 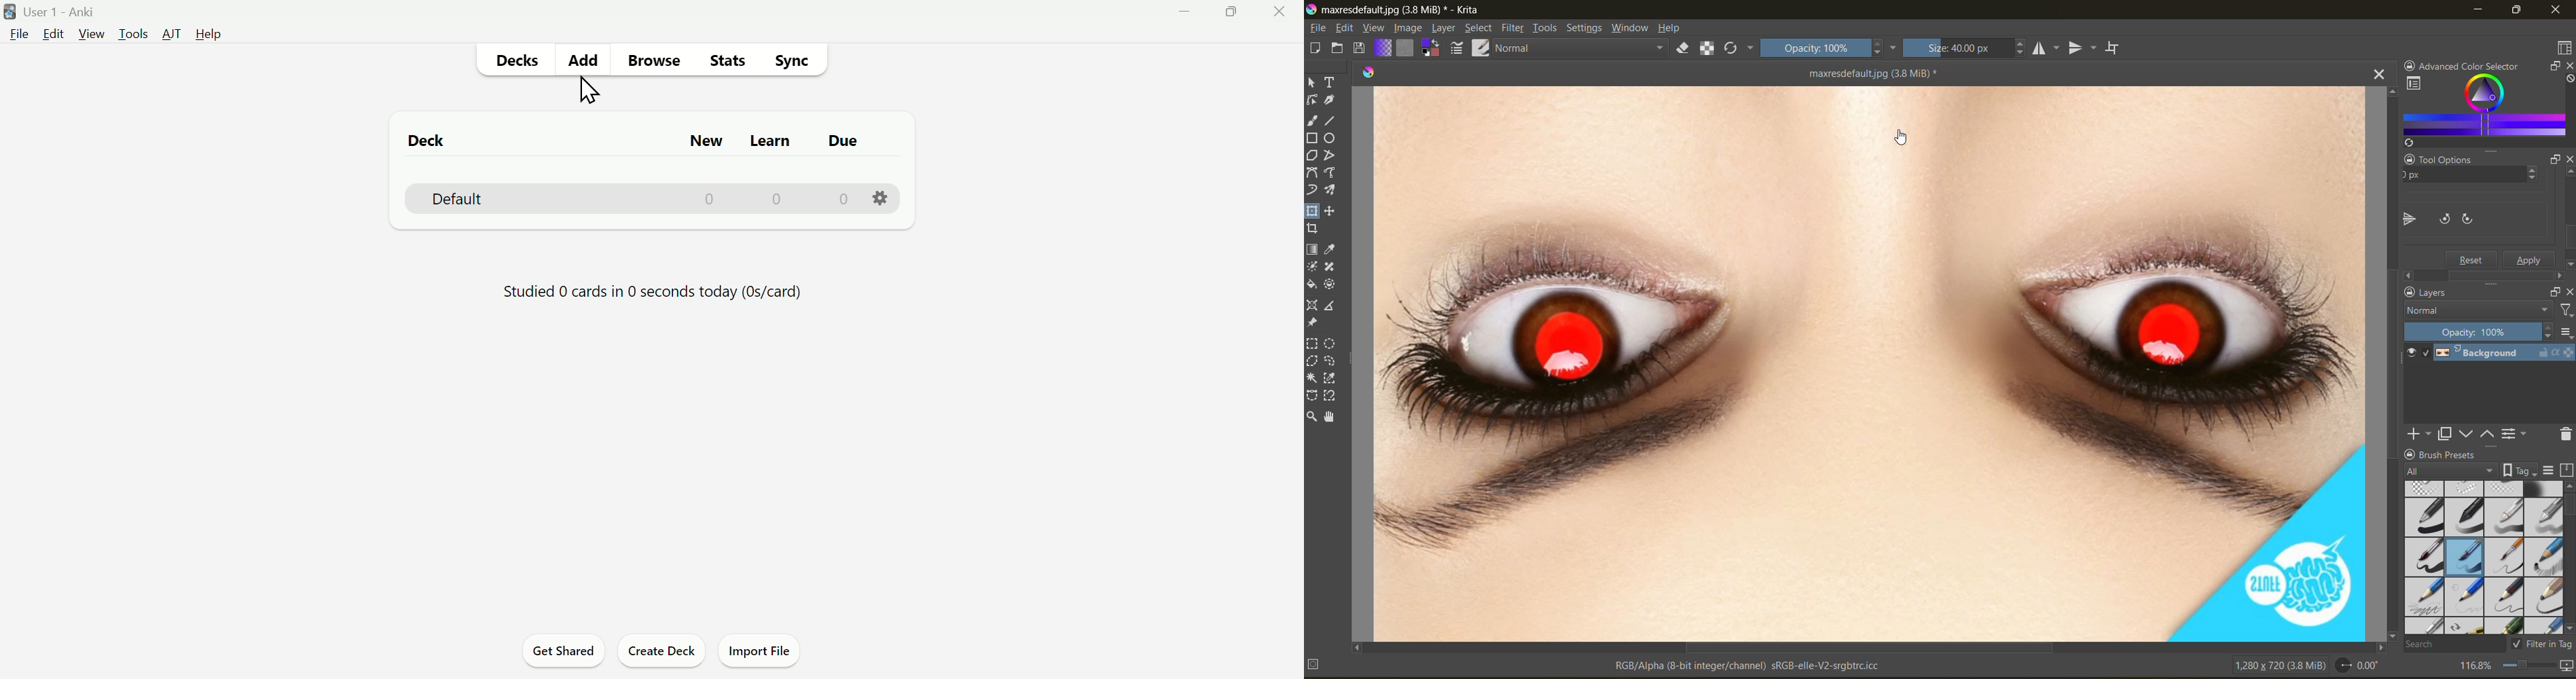 What do you see at coordinates (2567, 470) in the screenshot?
I see `storage resources` at bounding box center [2567, 470].